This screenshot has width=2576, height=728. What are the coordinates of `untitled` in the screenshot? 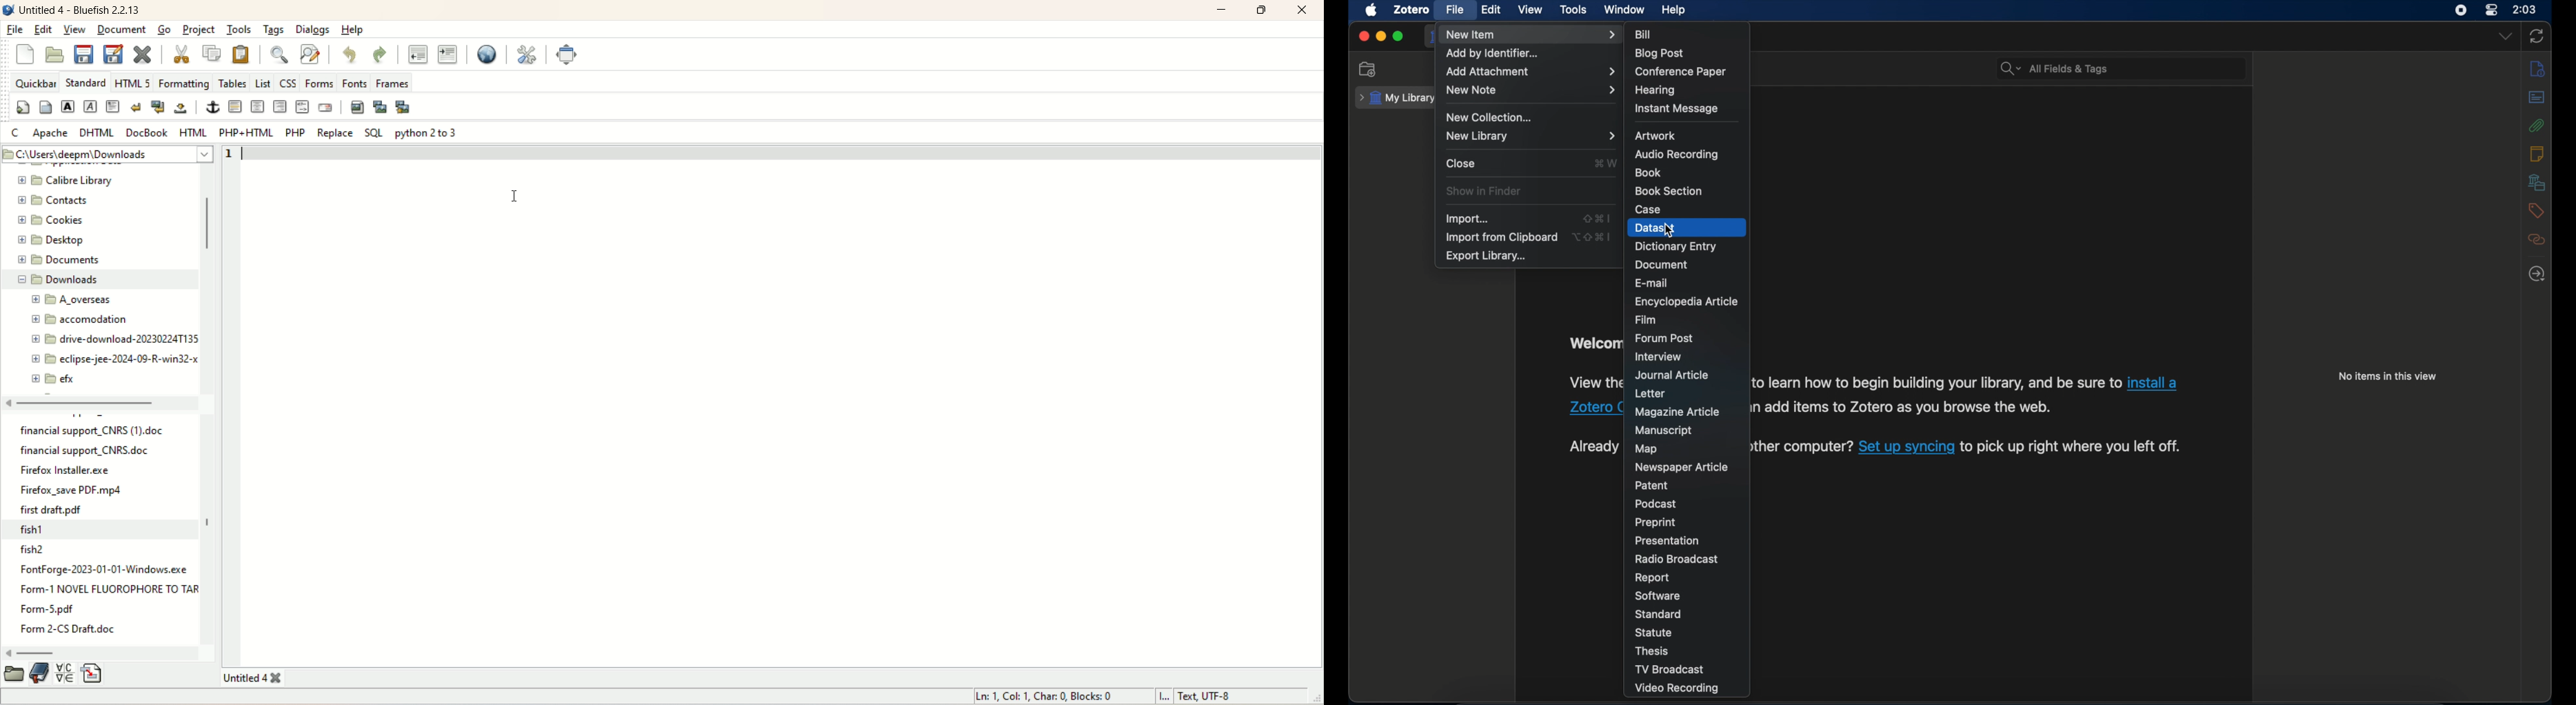 It's located at (253, 677).